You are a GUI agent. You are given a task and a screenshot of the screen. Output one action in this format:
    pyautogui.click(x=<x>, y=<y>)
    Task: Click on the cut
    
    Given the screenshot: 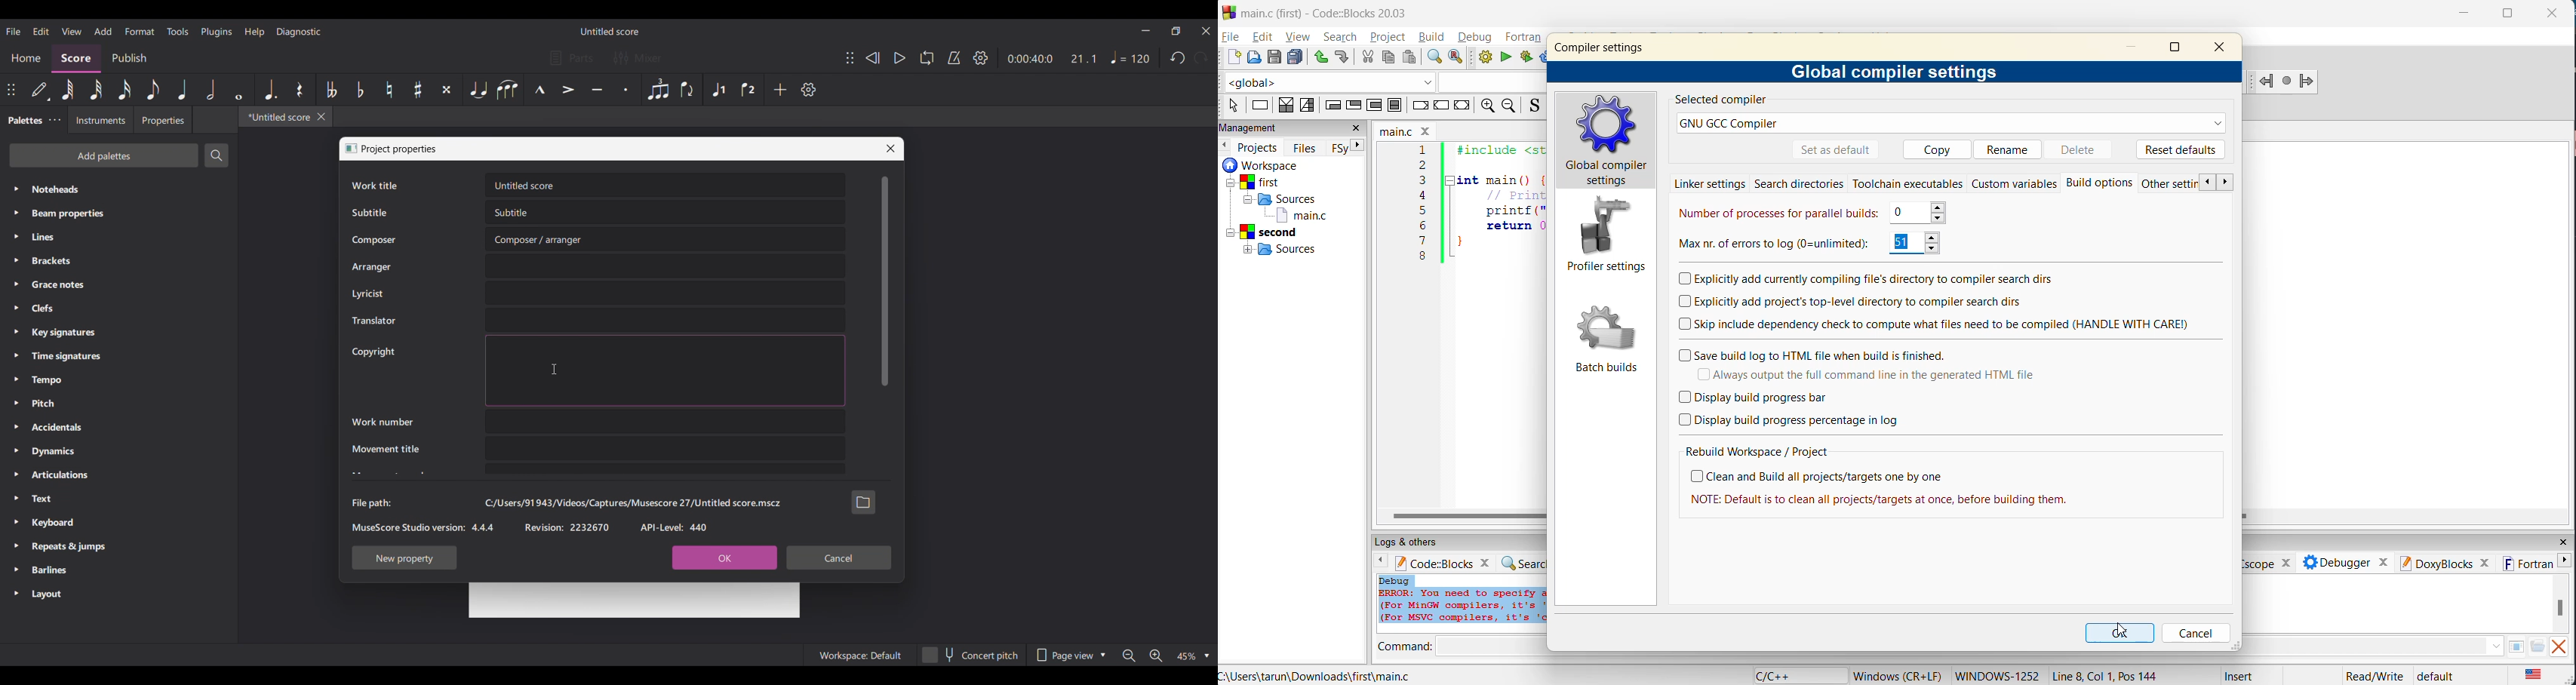 What is the action you would take?
    pyautogui.click(x=1364, y=58)
    